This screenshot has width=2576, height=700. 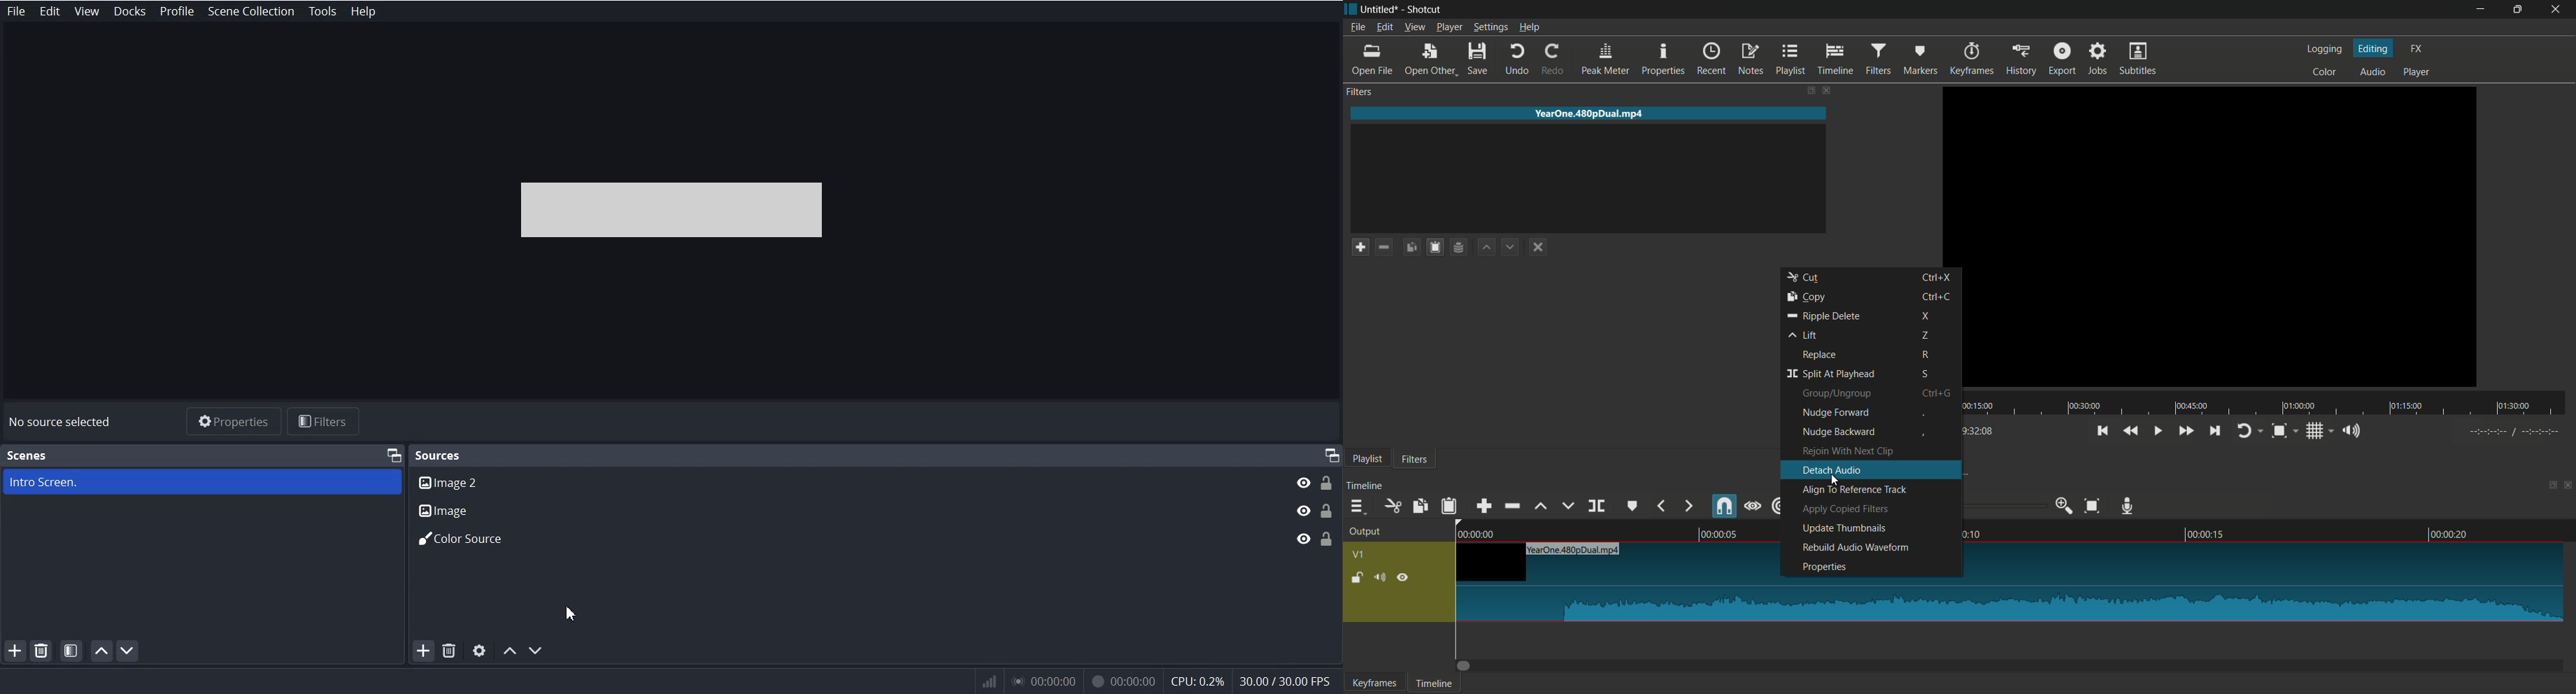 I want to click on Sources, so click(x=441, y=454).